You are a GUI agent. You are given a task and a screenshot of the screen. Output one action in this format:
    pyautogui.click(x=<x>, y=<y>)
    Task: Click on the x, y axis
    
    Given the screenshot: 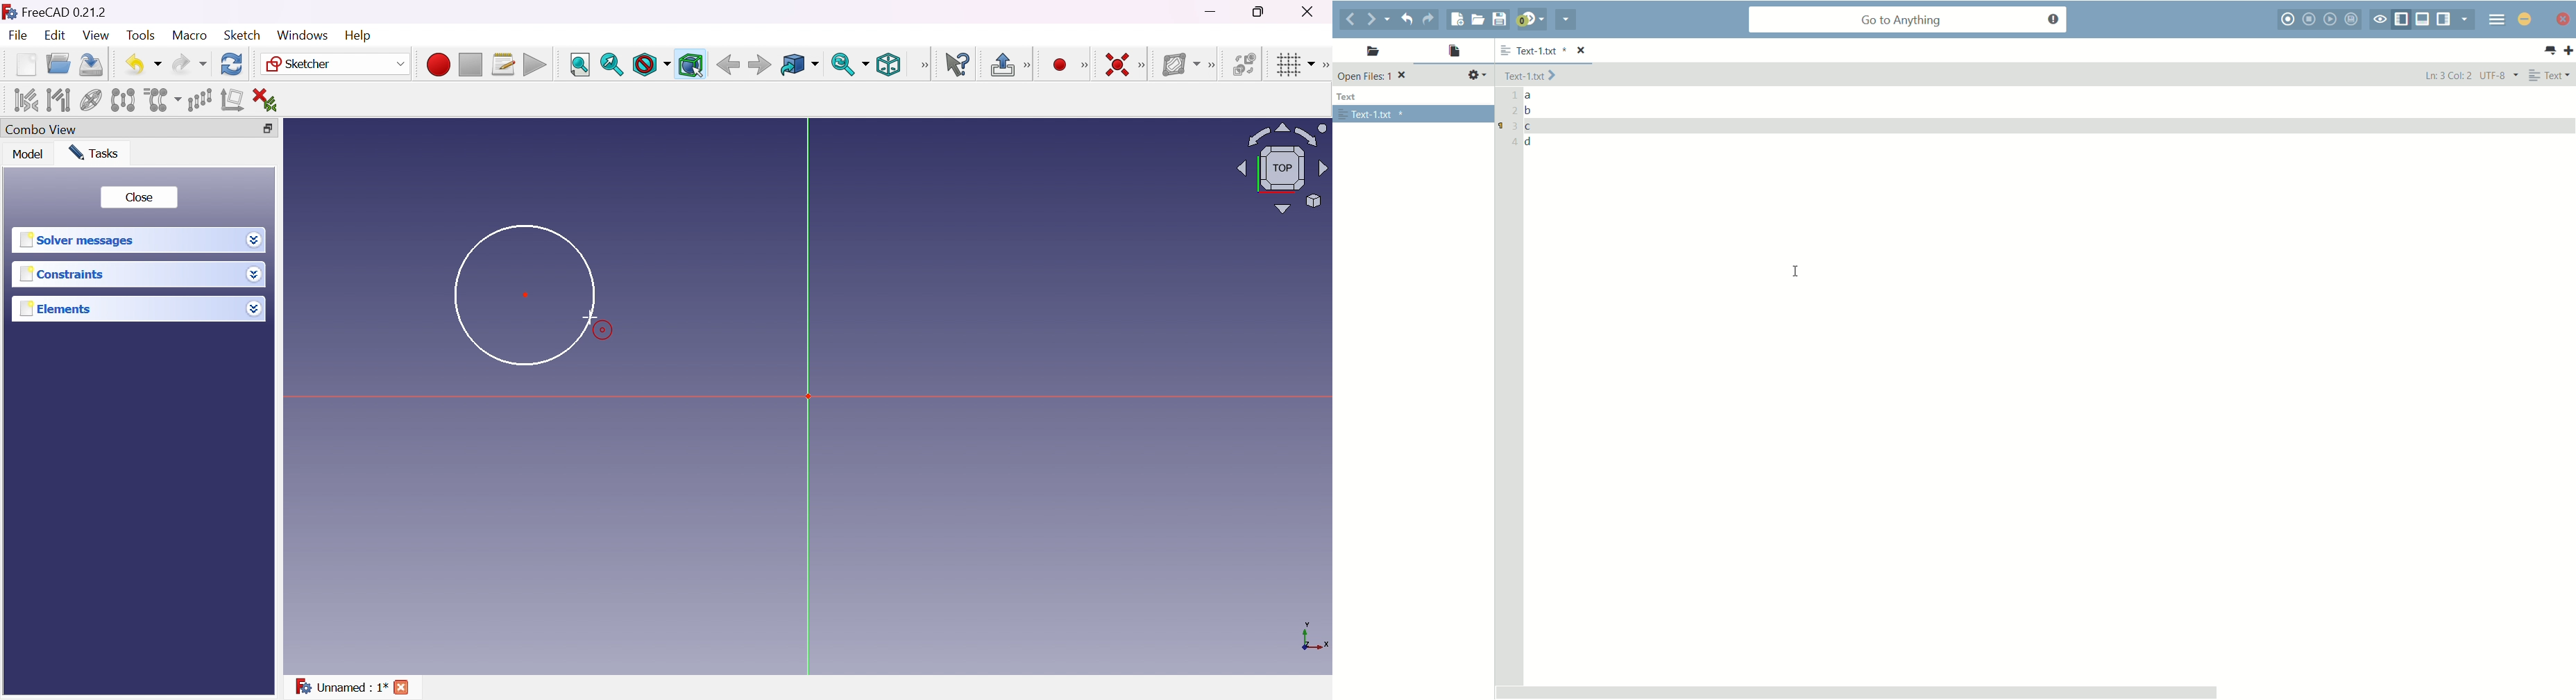 What is the action you would take?
    pyautogui.click(x=1313, y=638)
    